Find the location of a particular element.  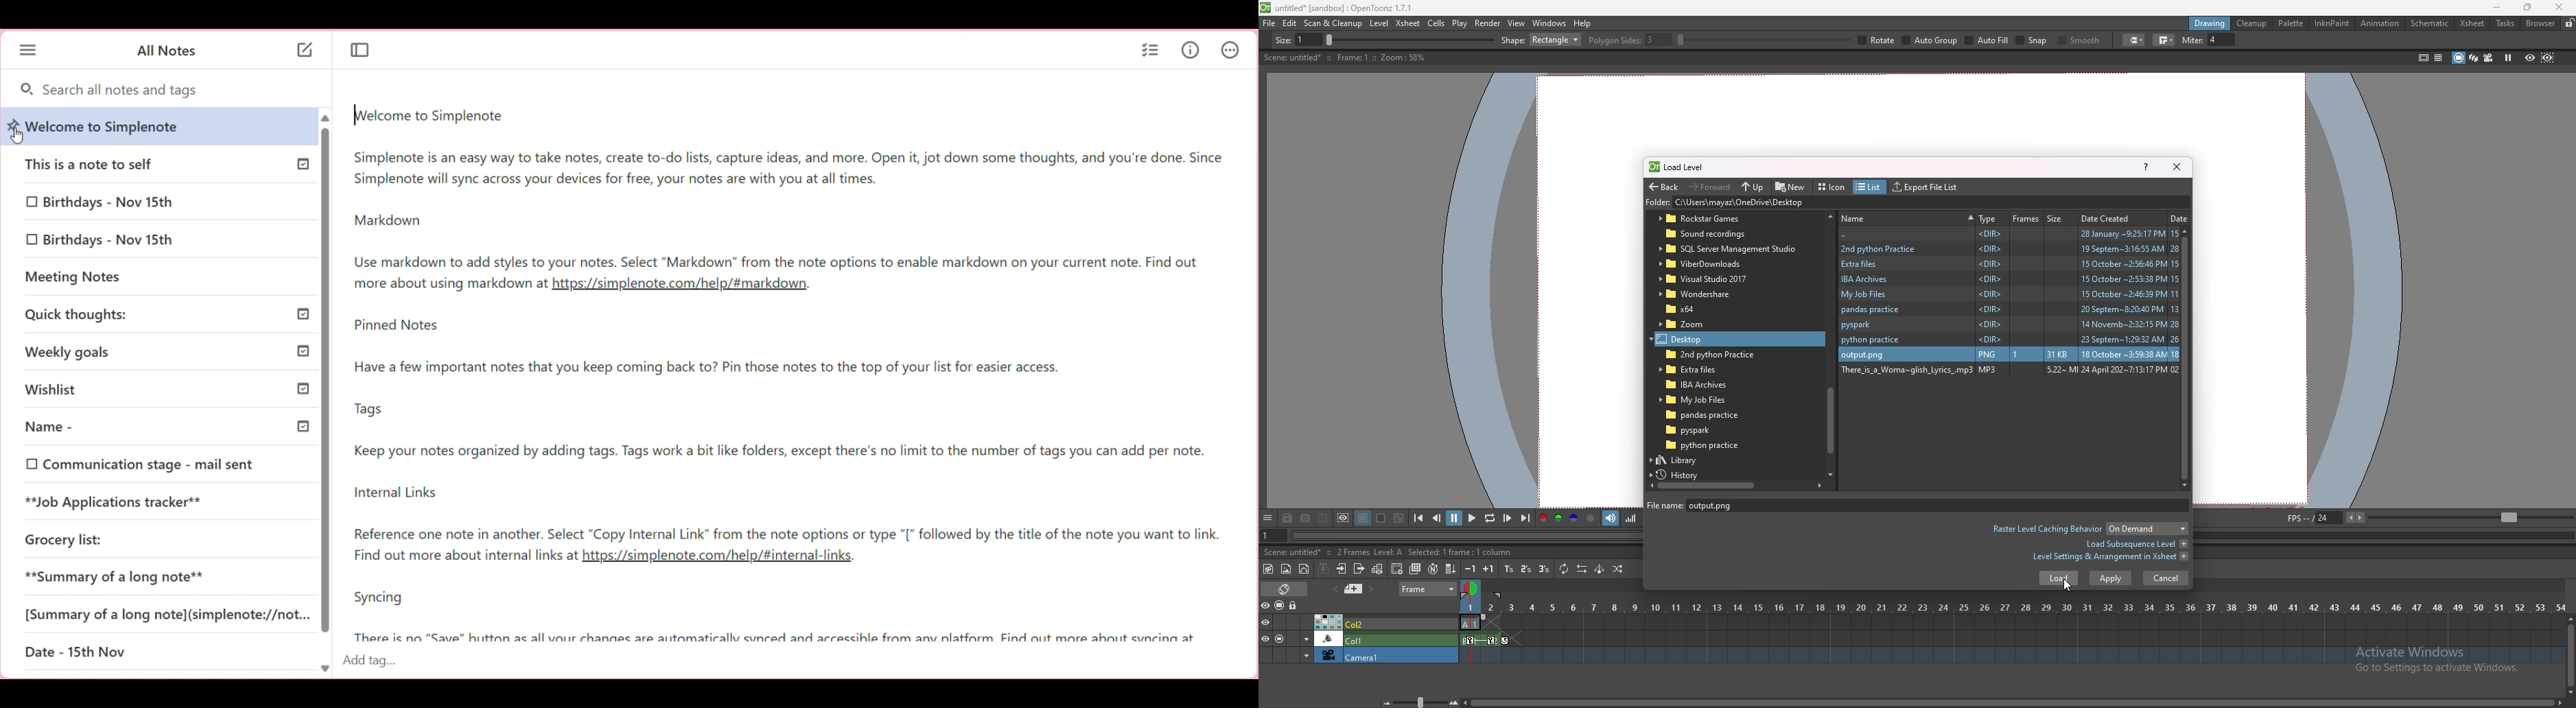

camera stand view is located at coordinates (2457, 58).